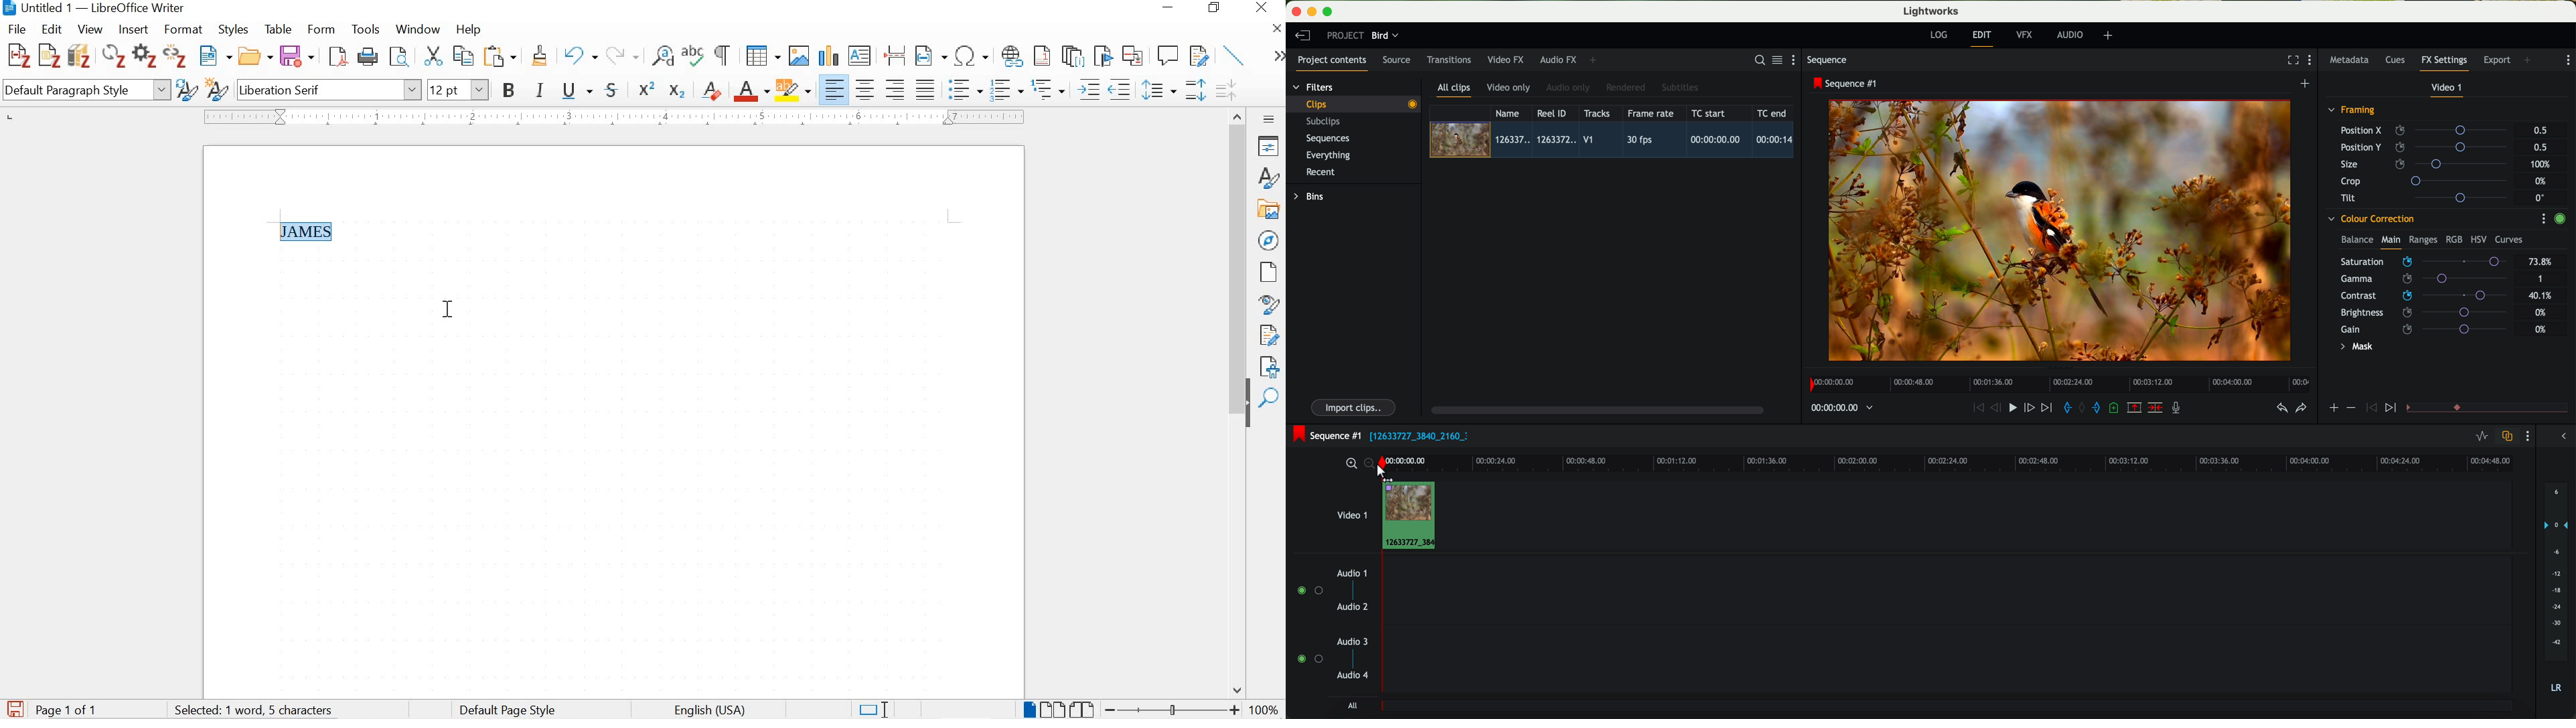 Image resolution: width=2576 pixels, height=728 pixels. What do you see at coordinates (1756, 60) in the screenshot?
I see `search for assets or bins` at bounding box center [1756, 60].